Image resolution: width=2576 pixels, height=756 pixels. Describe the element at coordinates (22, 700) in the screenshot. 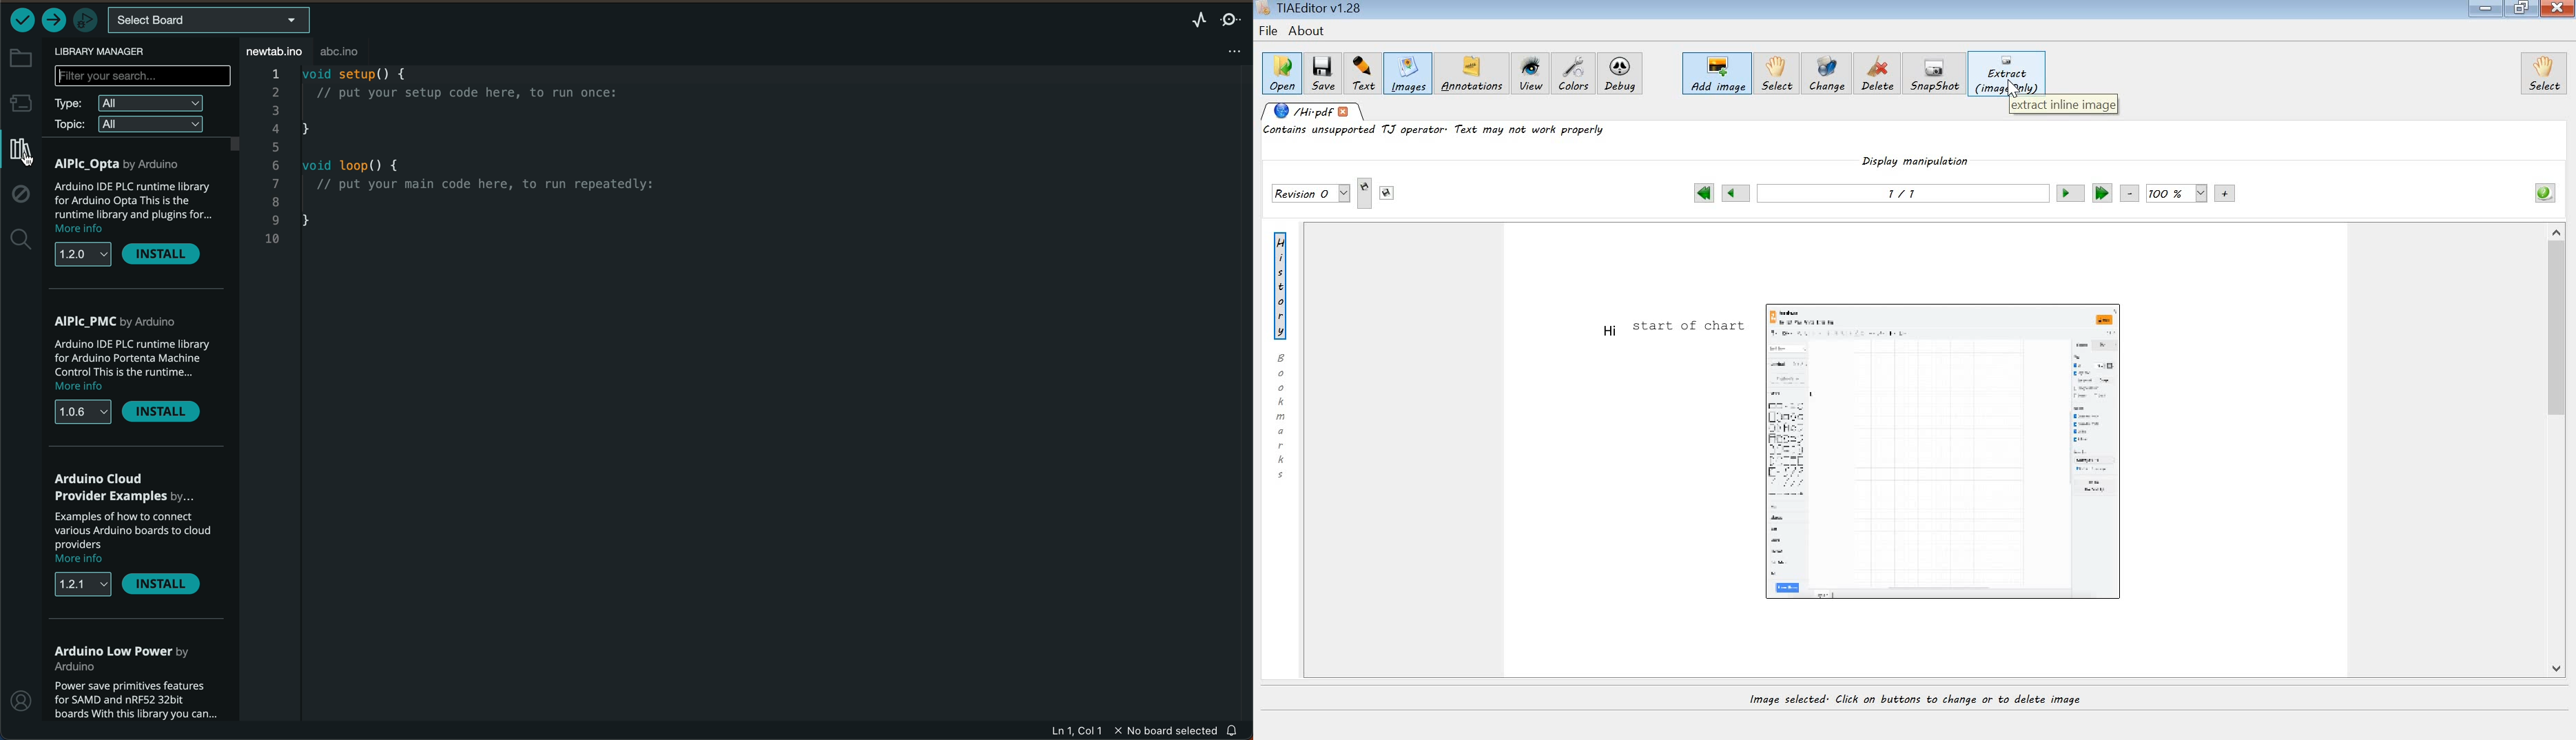

I see `profile` at that location.